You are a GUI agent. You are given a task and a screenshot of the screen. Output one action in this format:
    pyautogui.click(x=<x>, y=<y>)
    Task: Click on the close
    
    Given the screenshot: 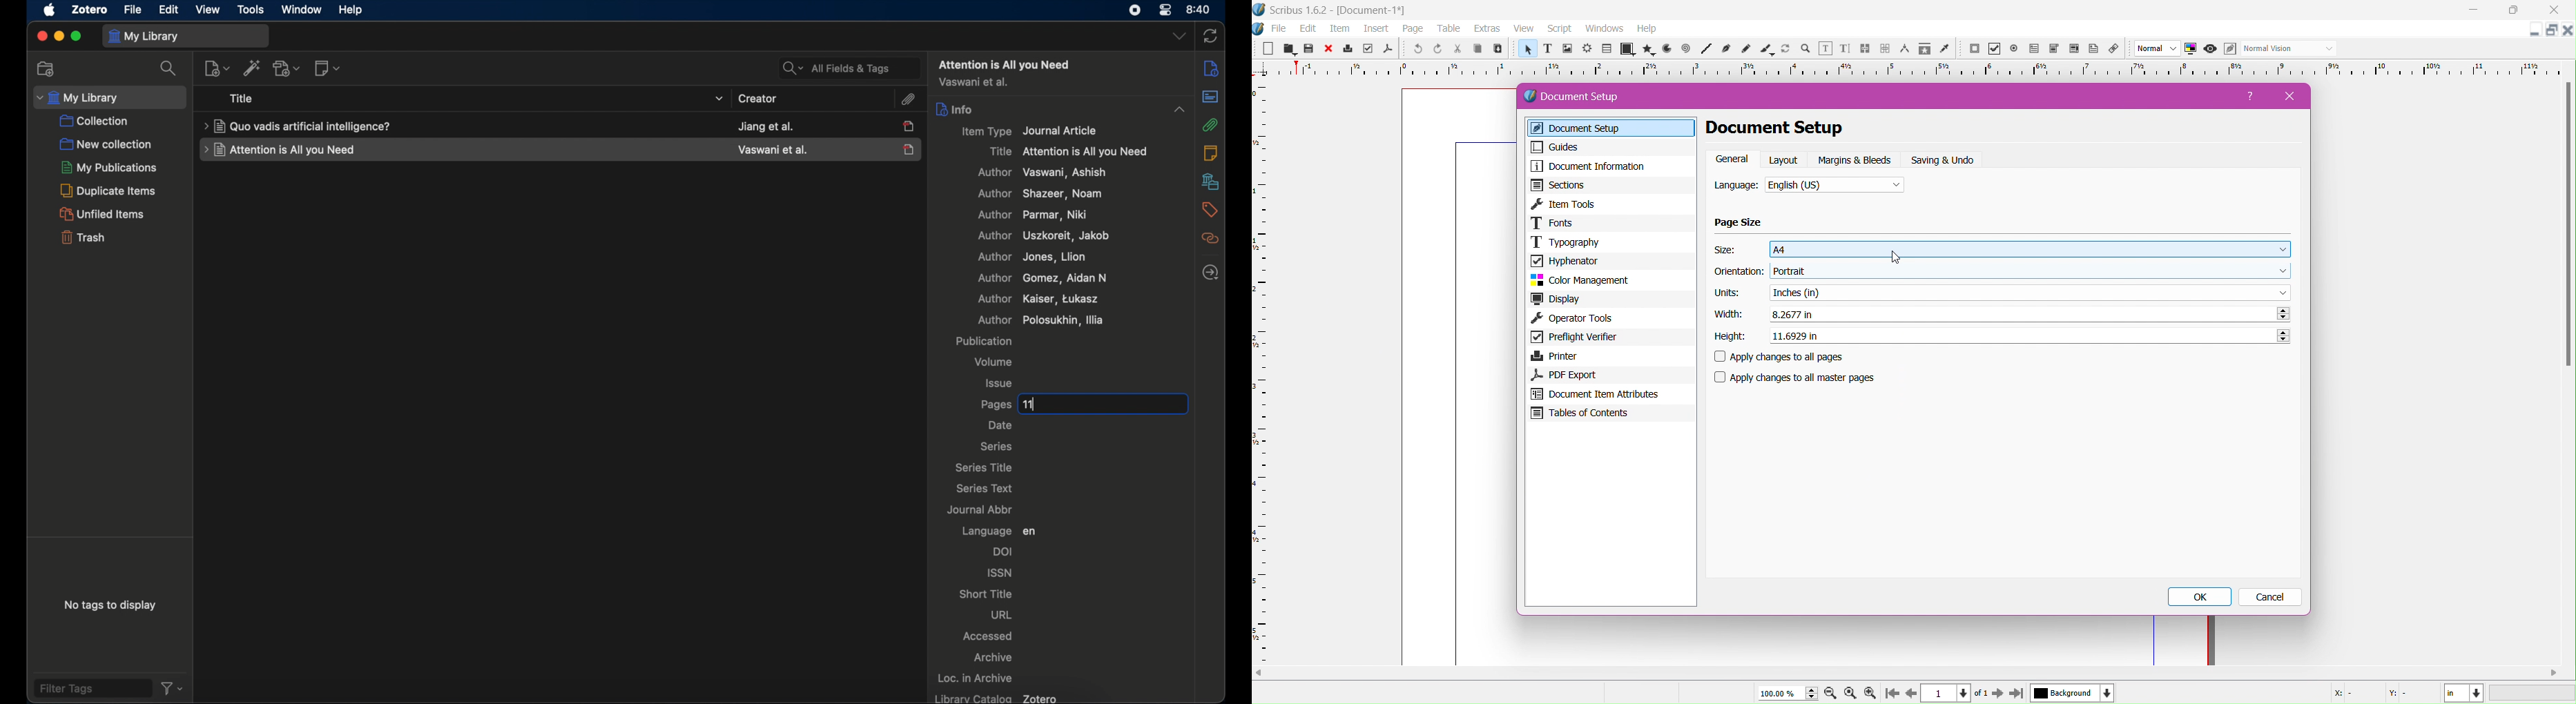 What is the action you would take?
    pyautogui.click(x=40, y=37)
    